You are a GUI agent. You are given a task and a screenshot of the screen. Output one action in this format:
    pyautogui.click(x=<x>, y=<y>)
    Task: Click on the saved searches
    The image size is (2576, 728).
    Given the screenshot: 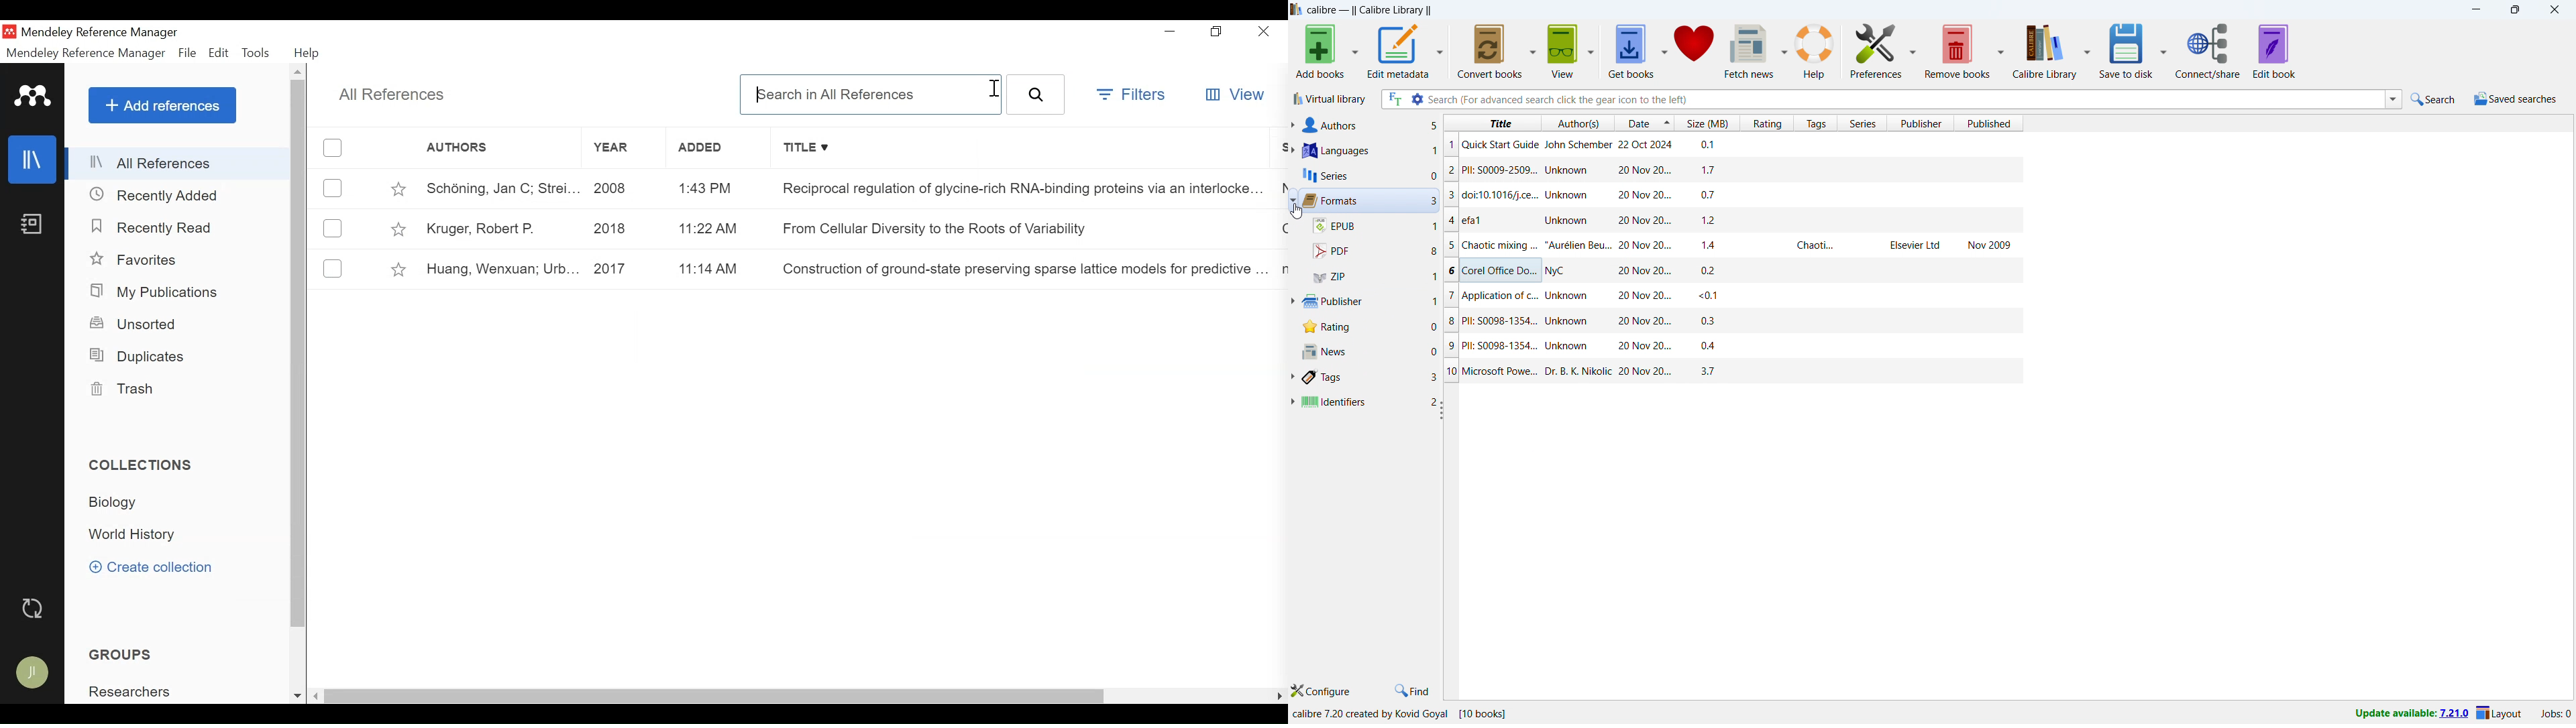 What is the action you would take?
    pyautogui.click(x=2518, y=99)
    